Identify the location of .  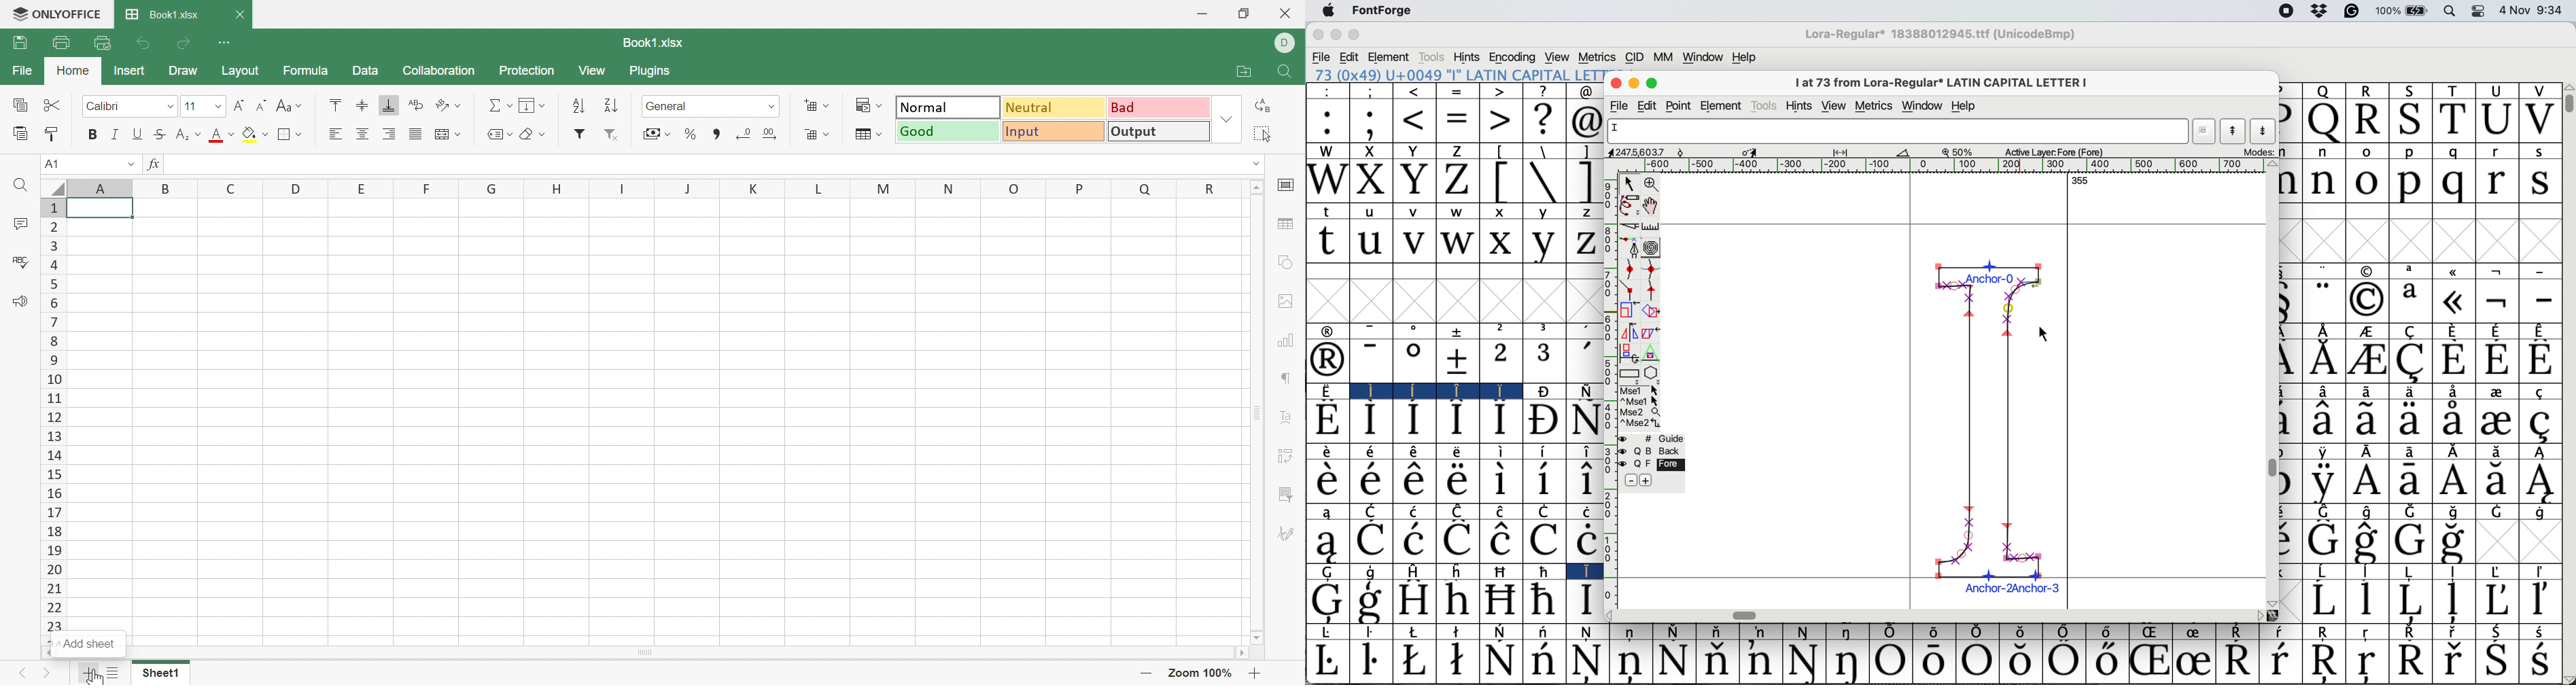
(2568, 87).